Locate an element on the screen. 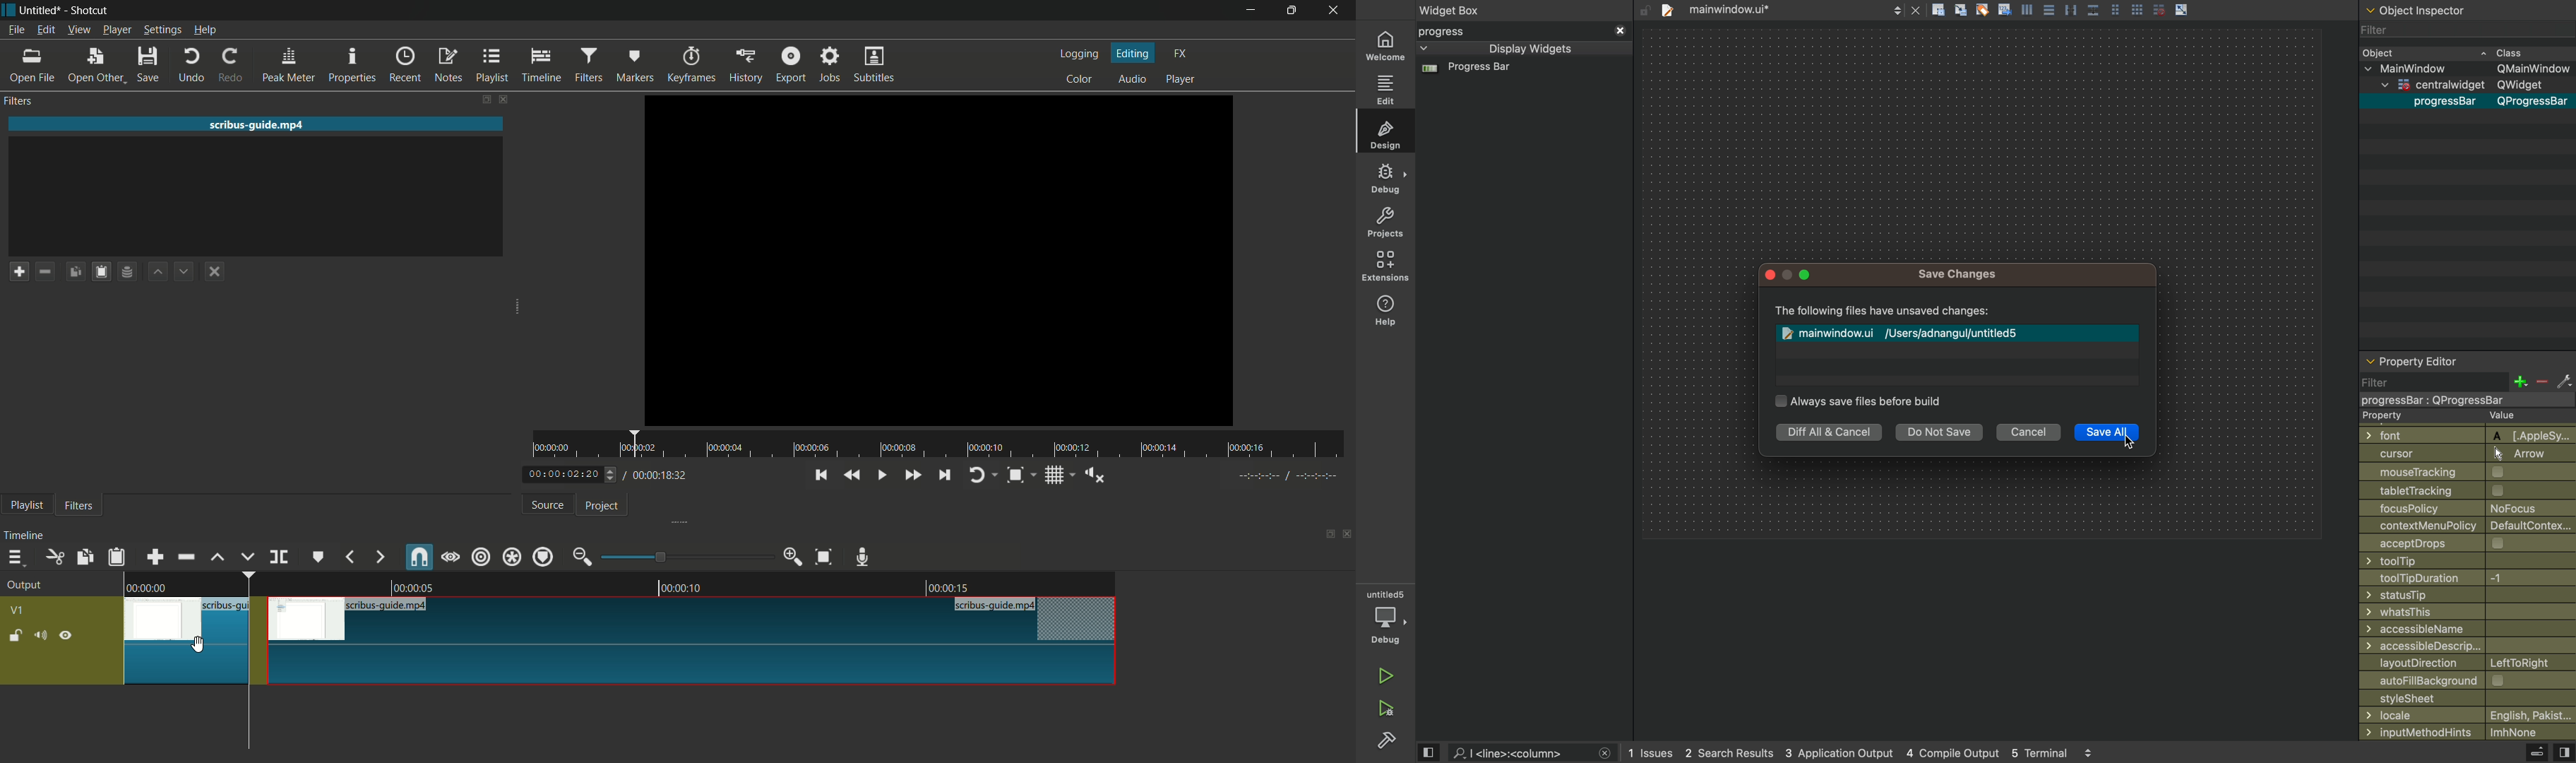 The image size is (2576, 784). filters is located at coordinates (590, 65).